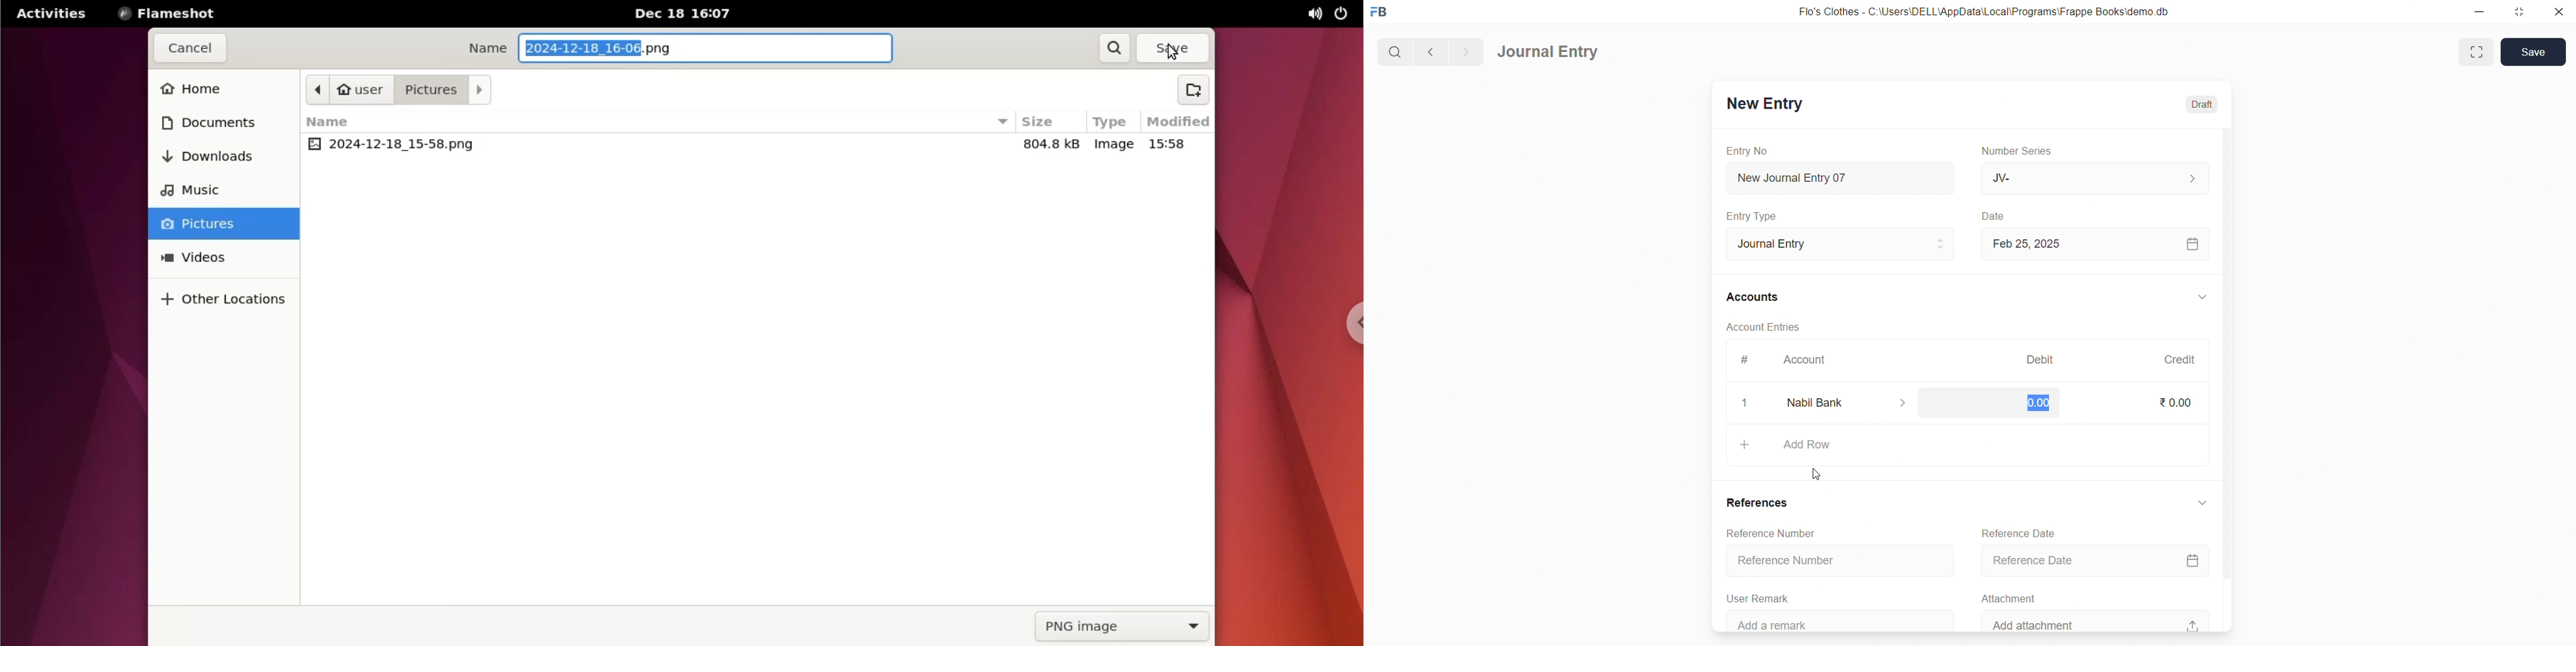  What do you see at coordinates (2021, 151) in the screenshot?
I see `Number Series` at bounding box center [2021, 151].